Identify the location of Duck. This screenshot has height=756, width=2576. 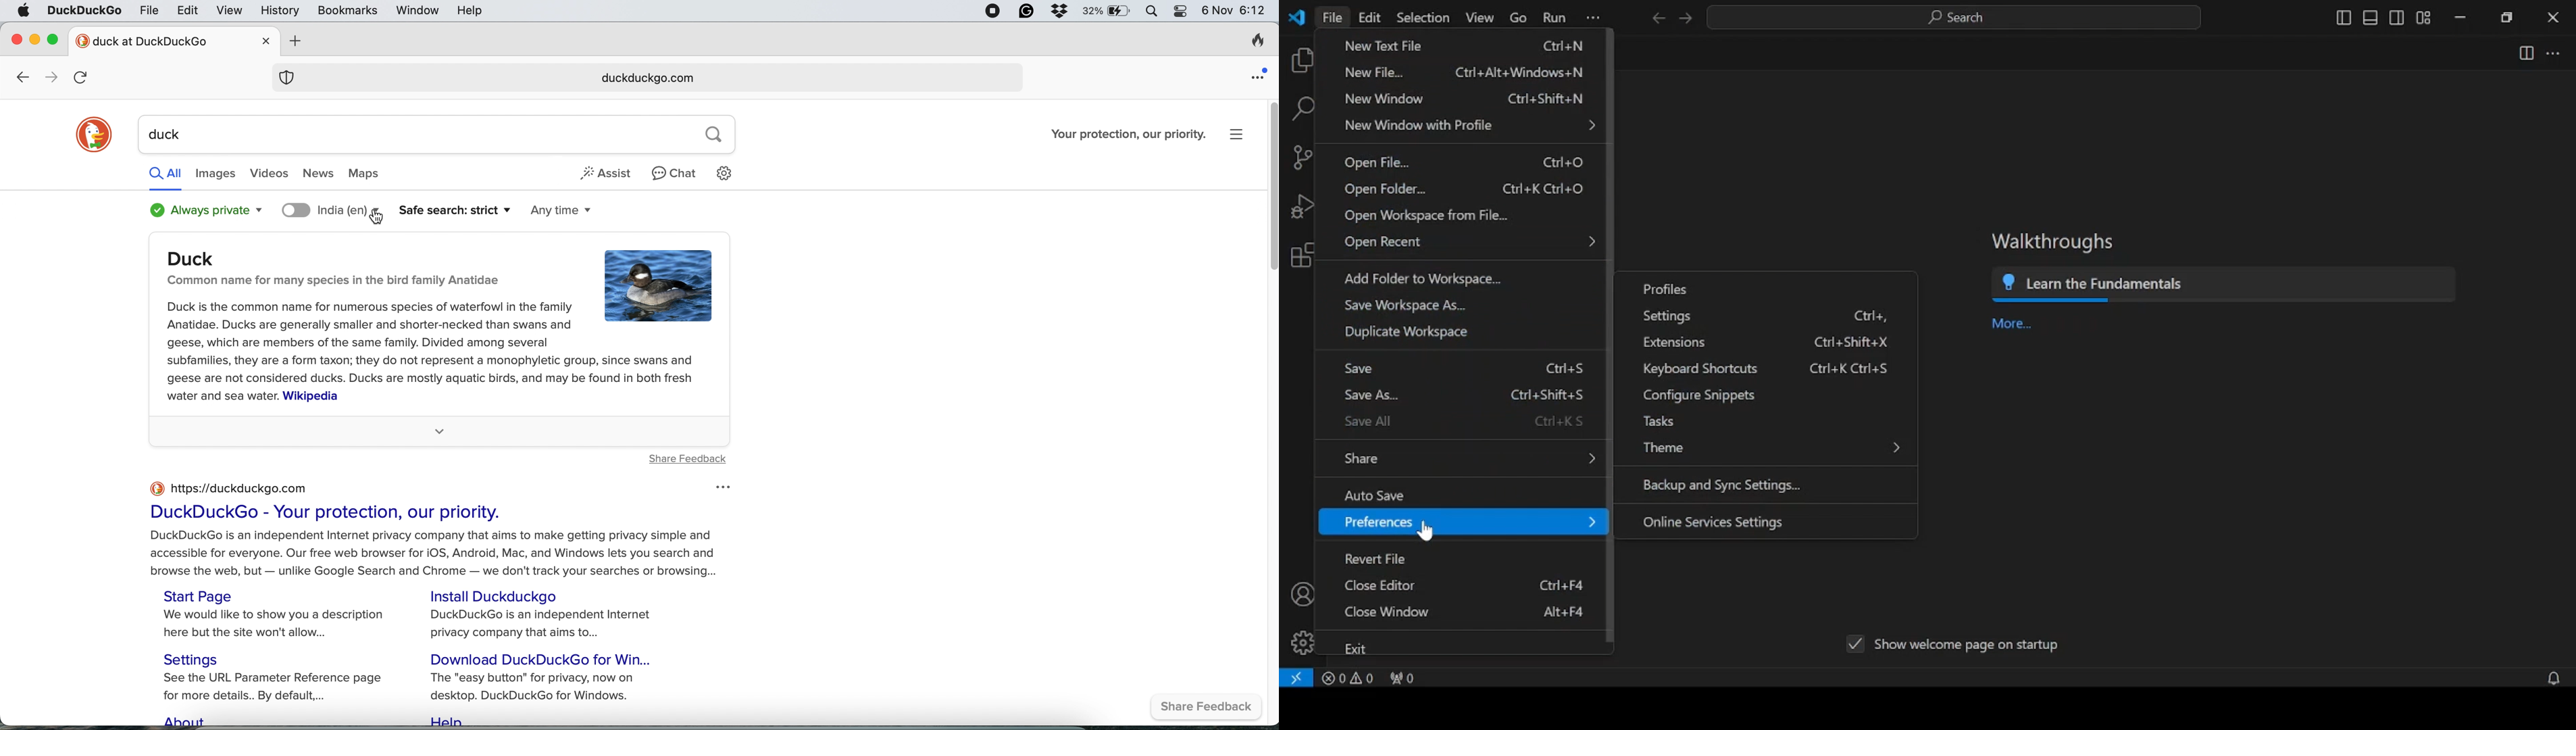
(199, 259).